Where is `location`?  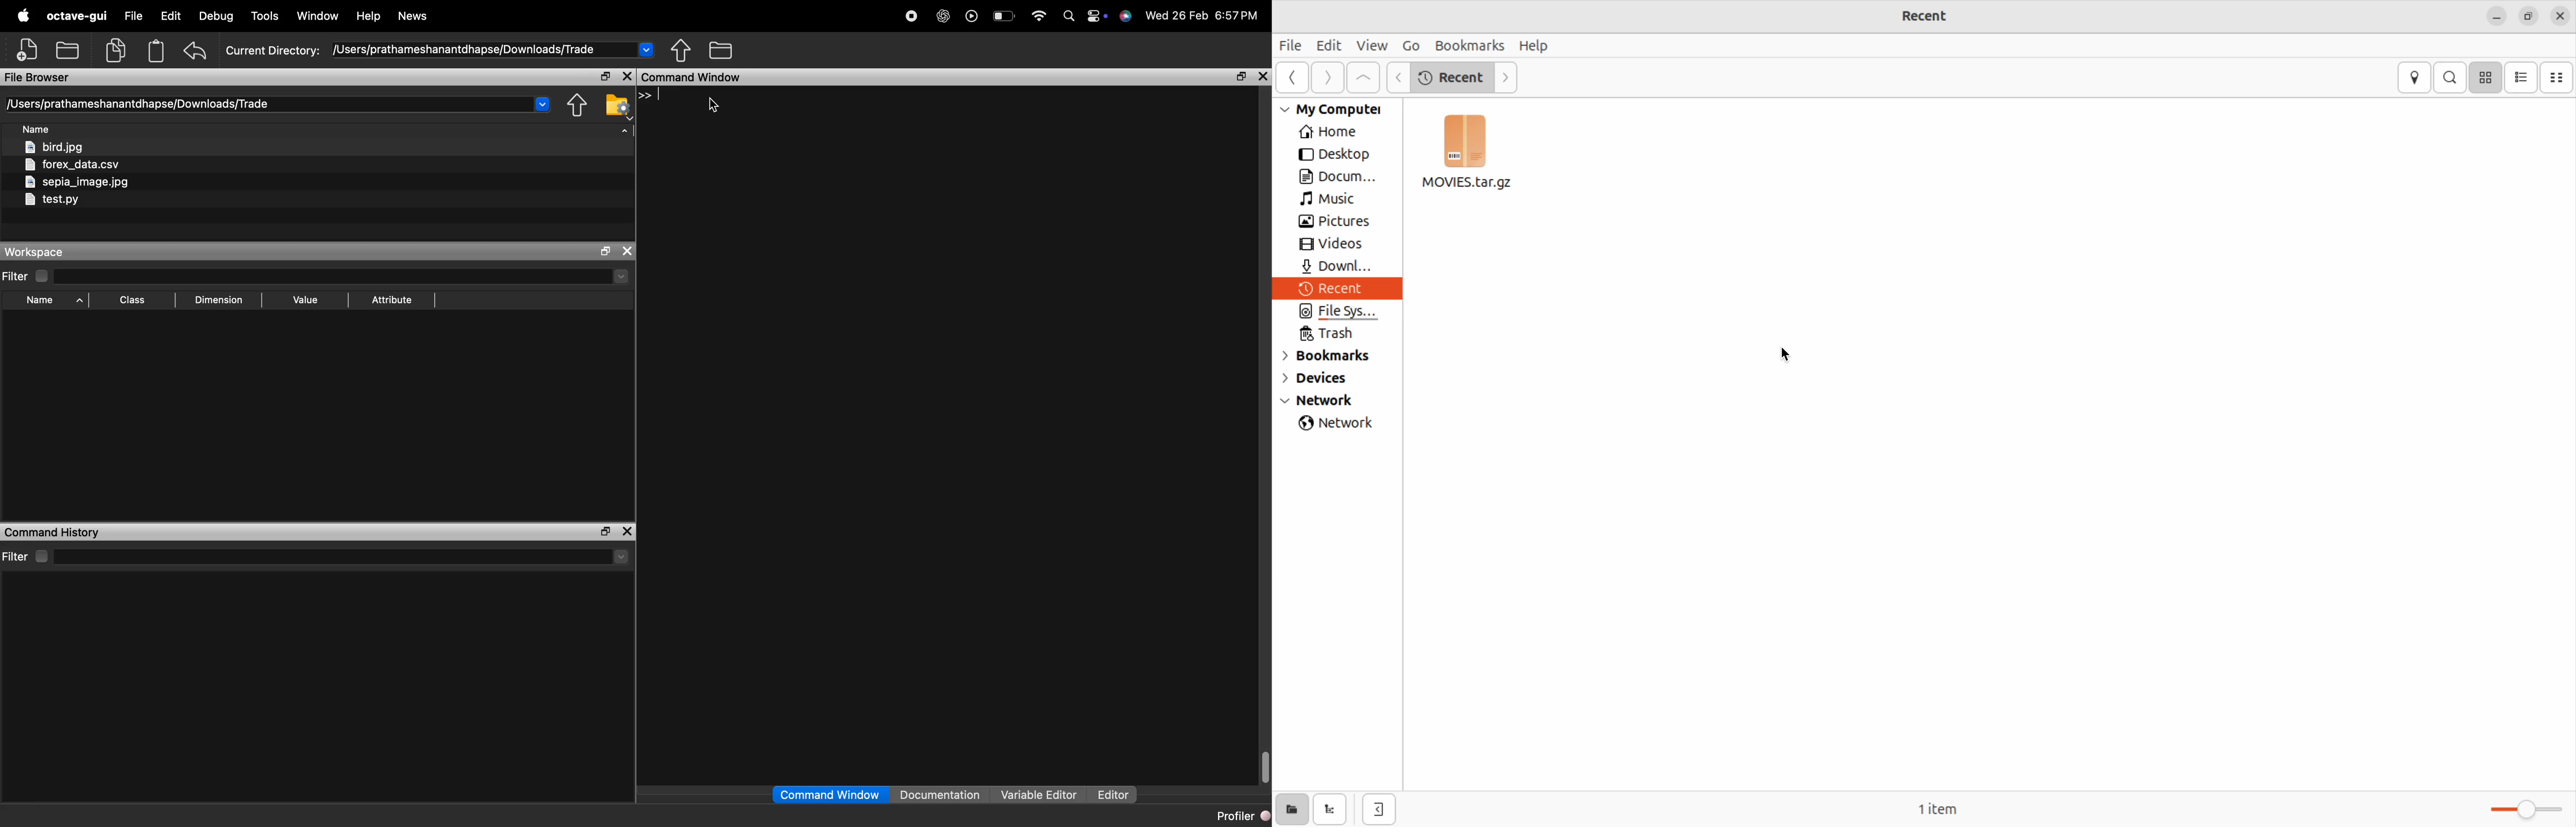 location is located at coordinates (2414, 77).